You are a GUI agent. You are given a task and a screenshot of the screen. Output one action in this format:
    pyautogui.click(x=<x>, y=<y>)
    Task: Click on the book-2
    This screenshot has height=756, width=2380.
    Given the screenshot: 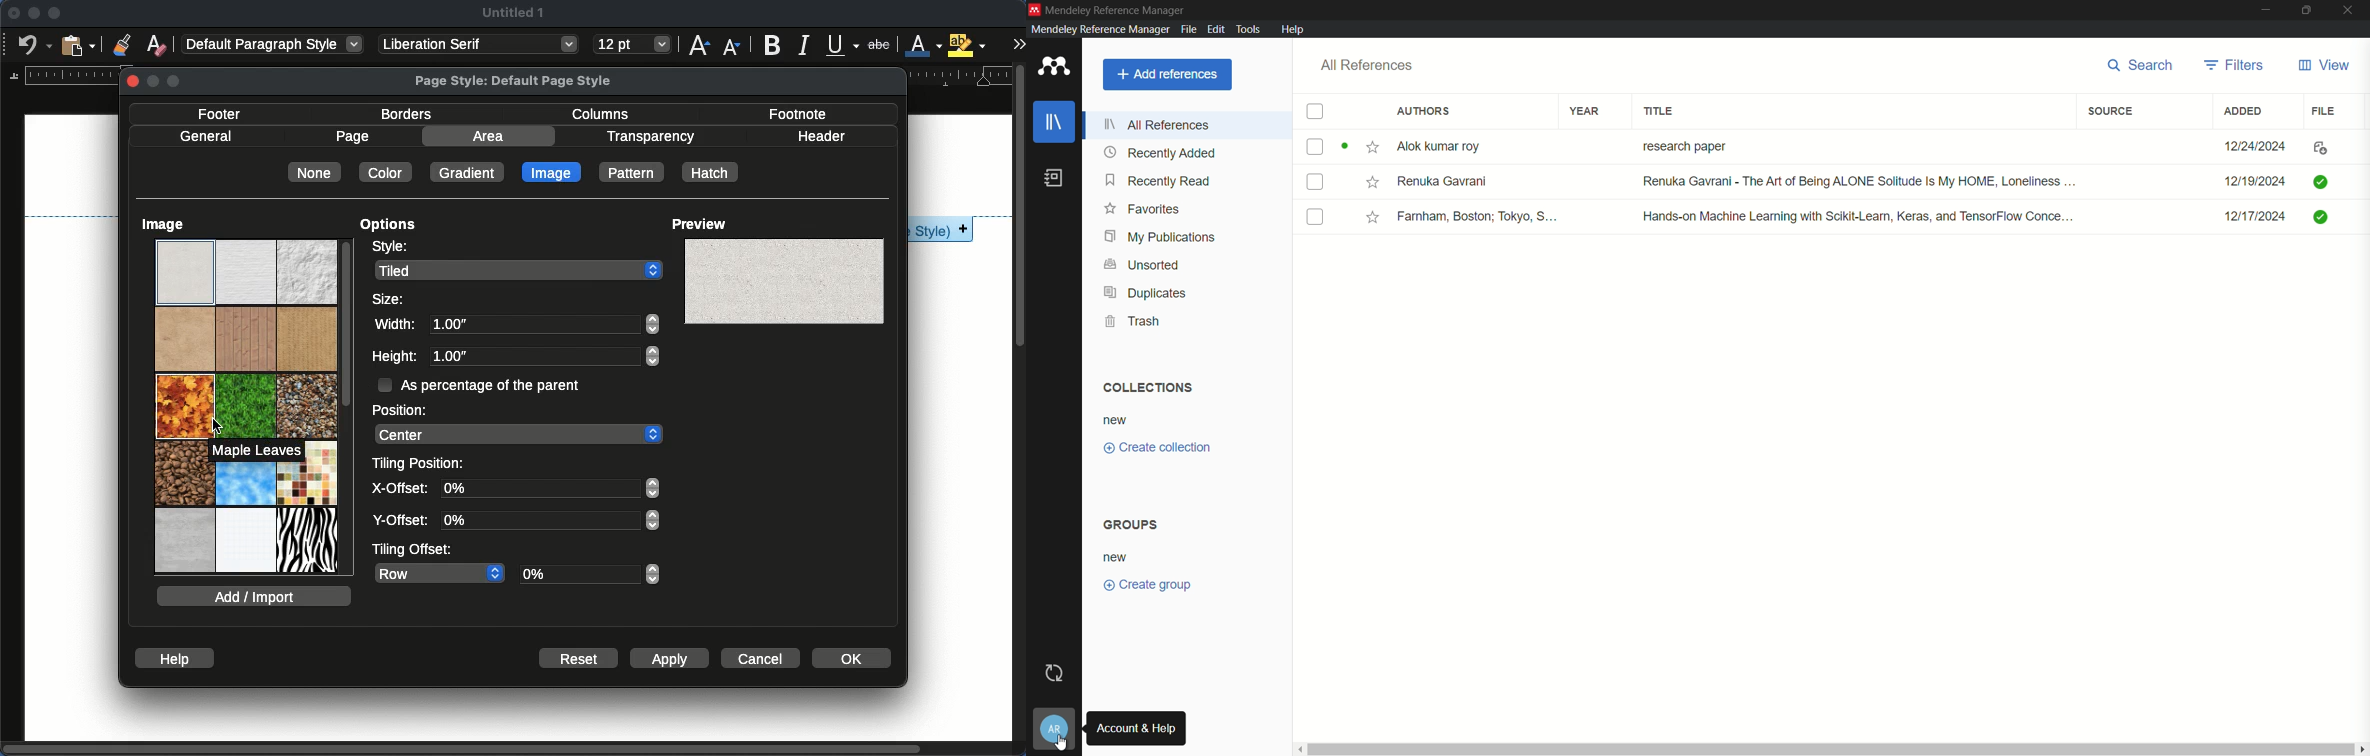 What is the action you would take?
    pyautogui.click(x=1870, y=183)
    